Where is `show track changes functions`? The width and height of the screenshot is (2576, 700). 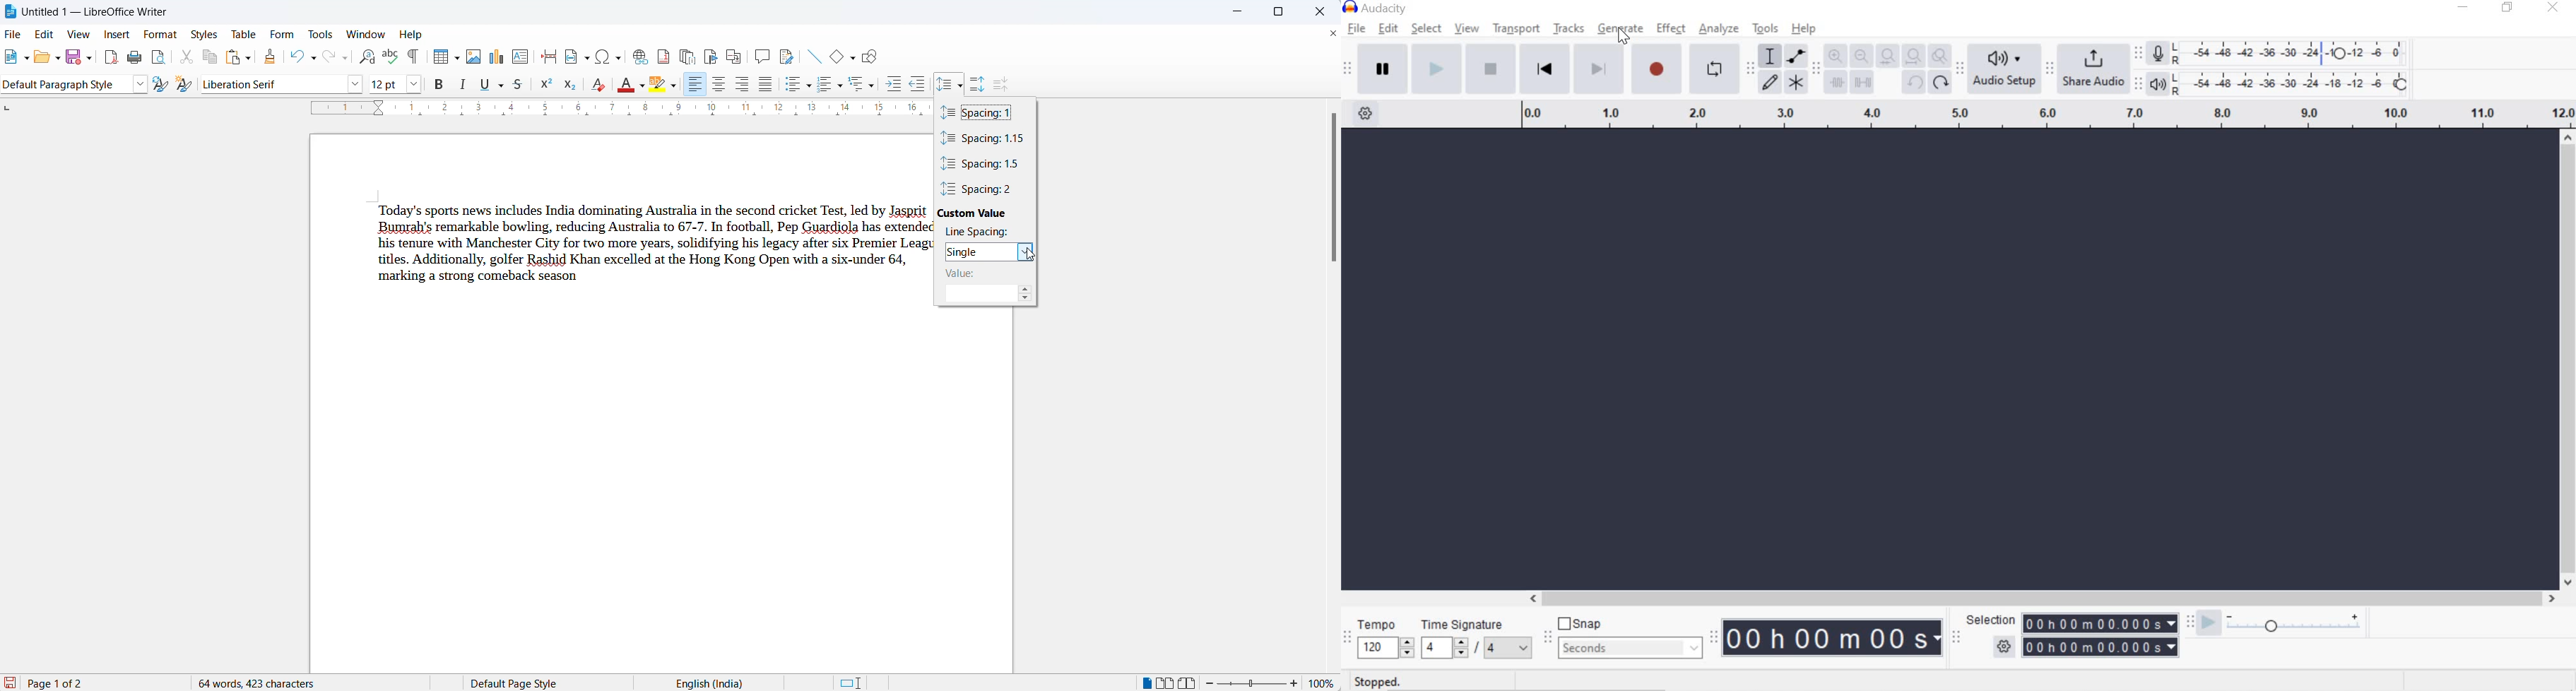
show track changes functions is located at coordinates (786, 55).